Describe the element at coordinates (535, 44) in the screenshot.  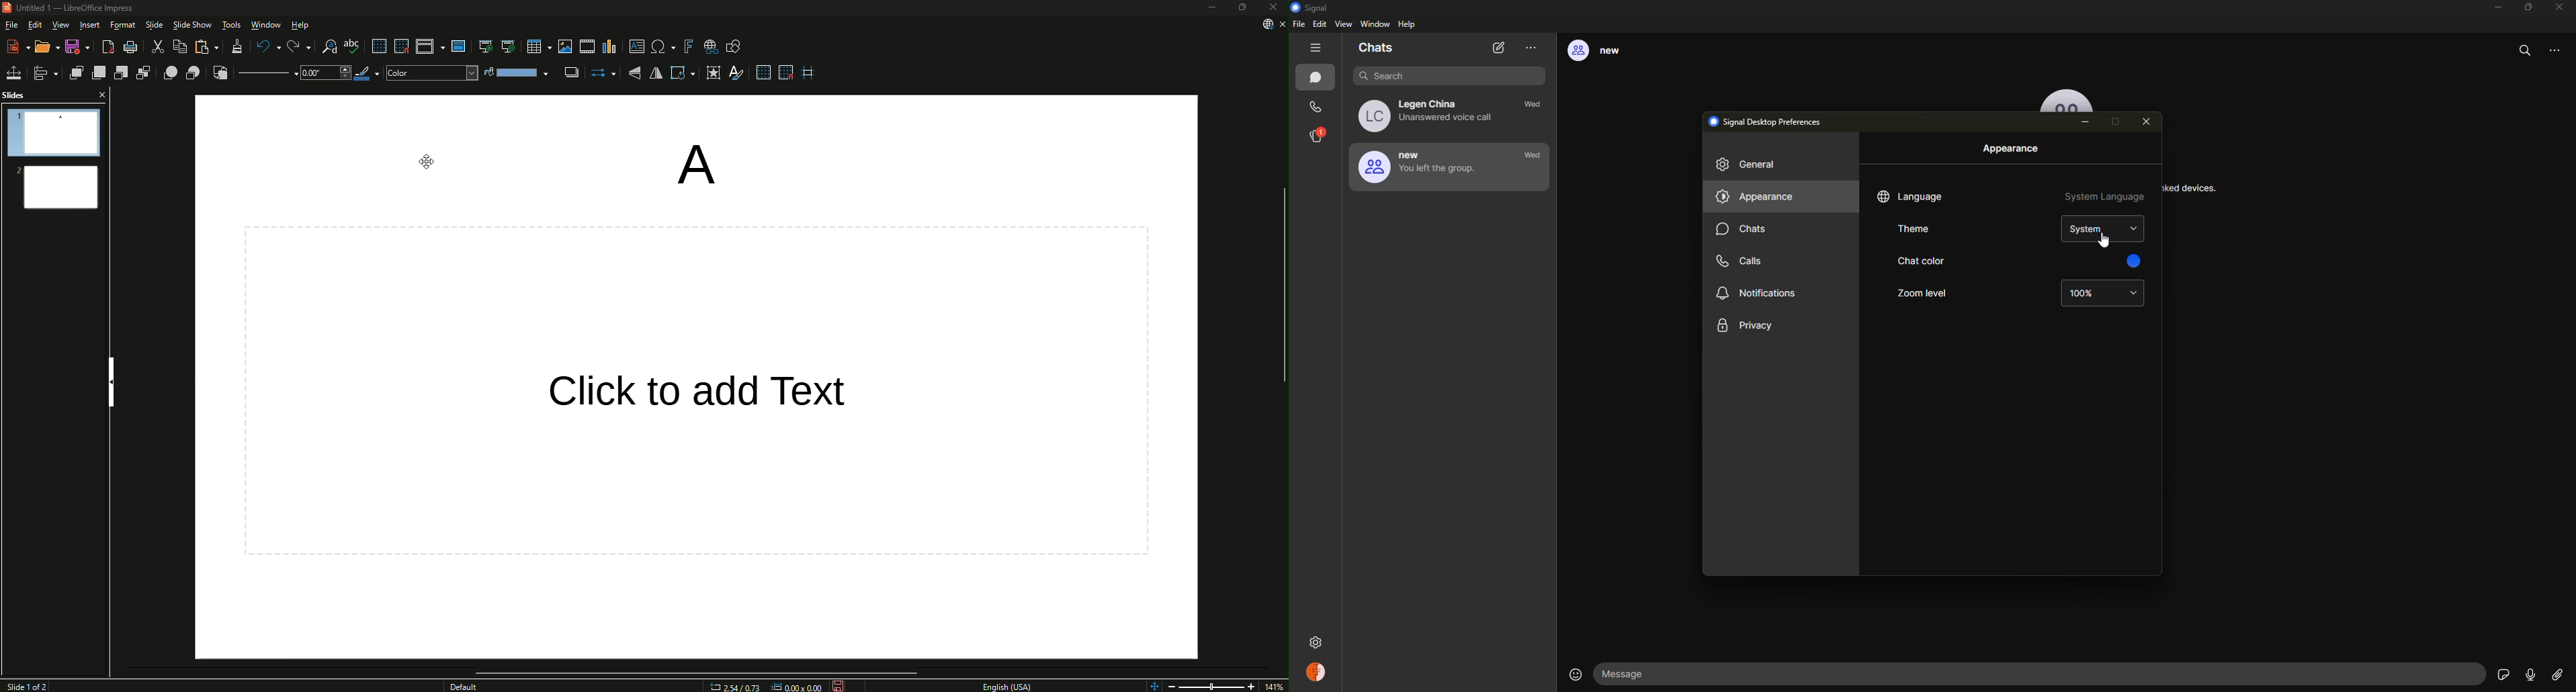
I see `Table` at that location.